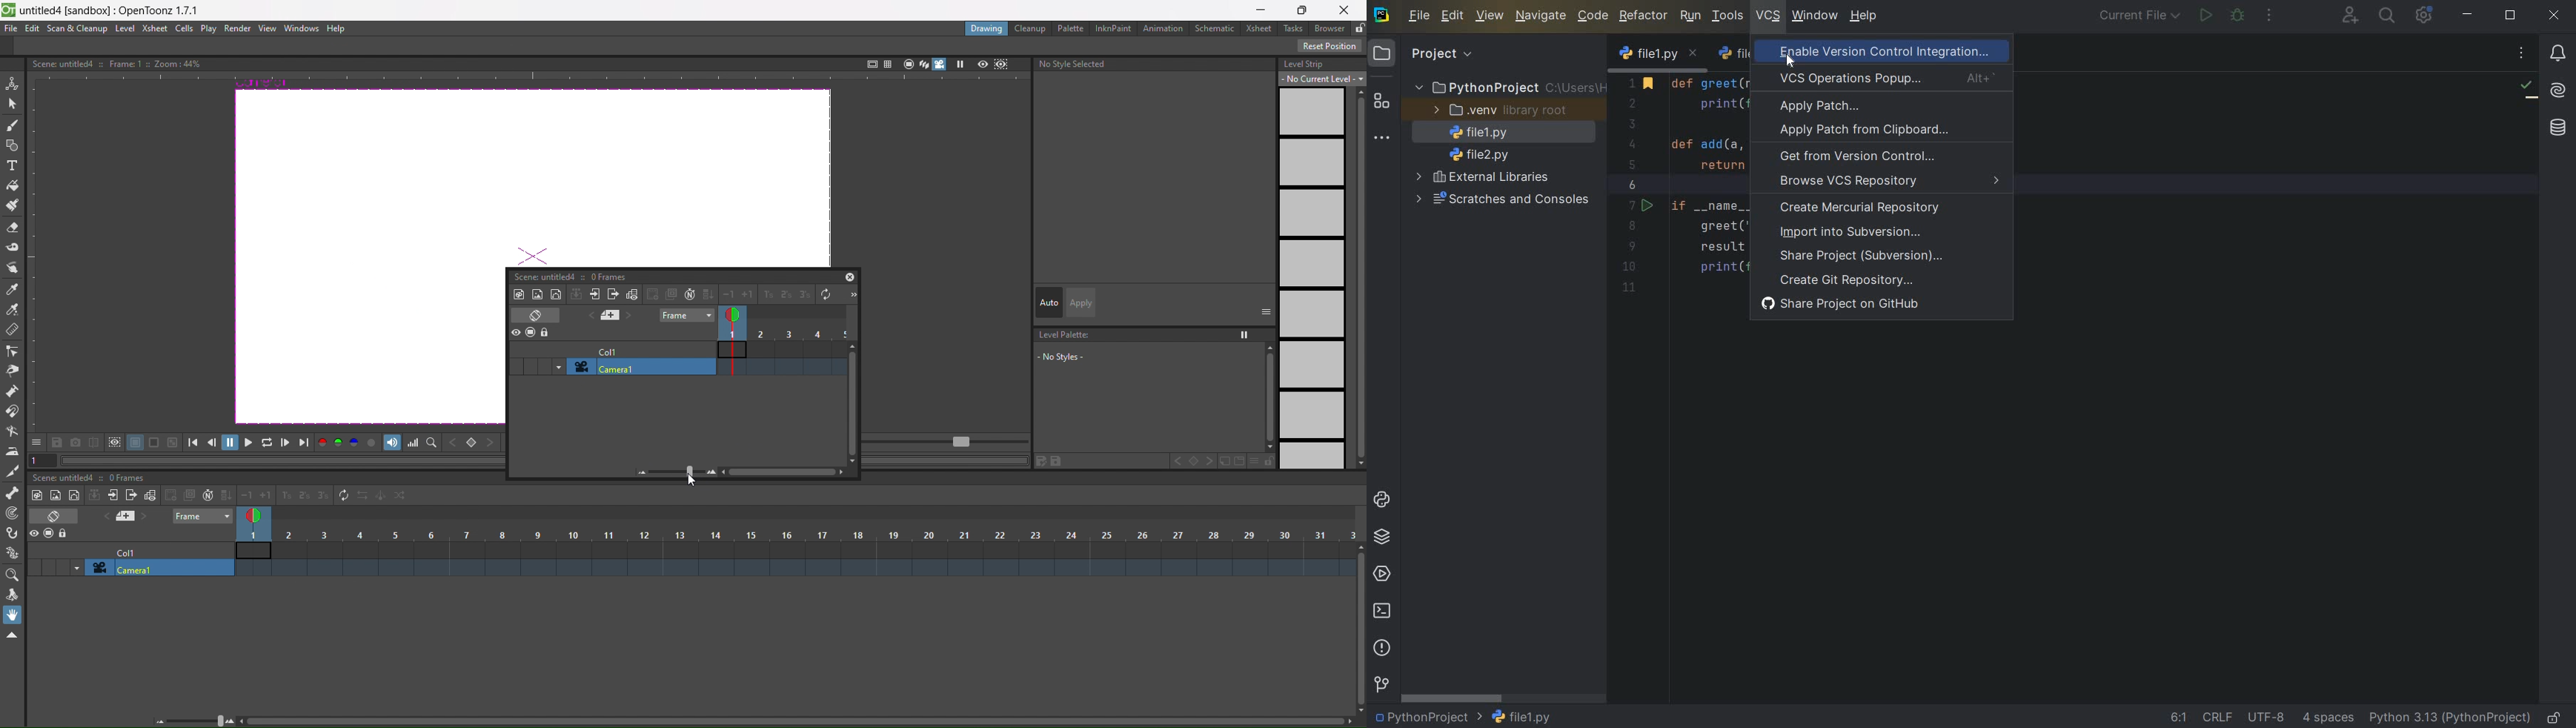 The width and height of the screenshot is (2576, 728). What do you see at coordinates (1349, 8) in the screenshot?
I see `close` at bounding box center [1349, 8].